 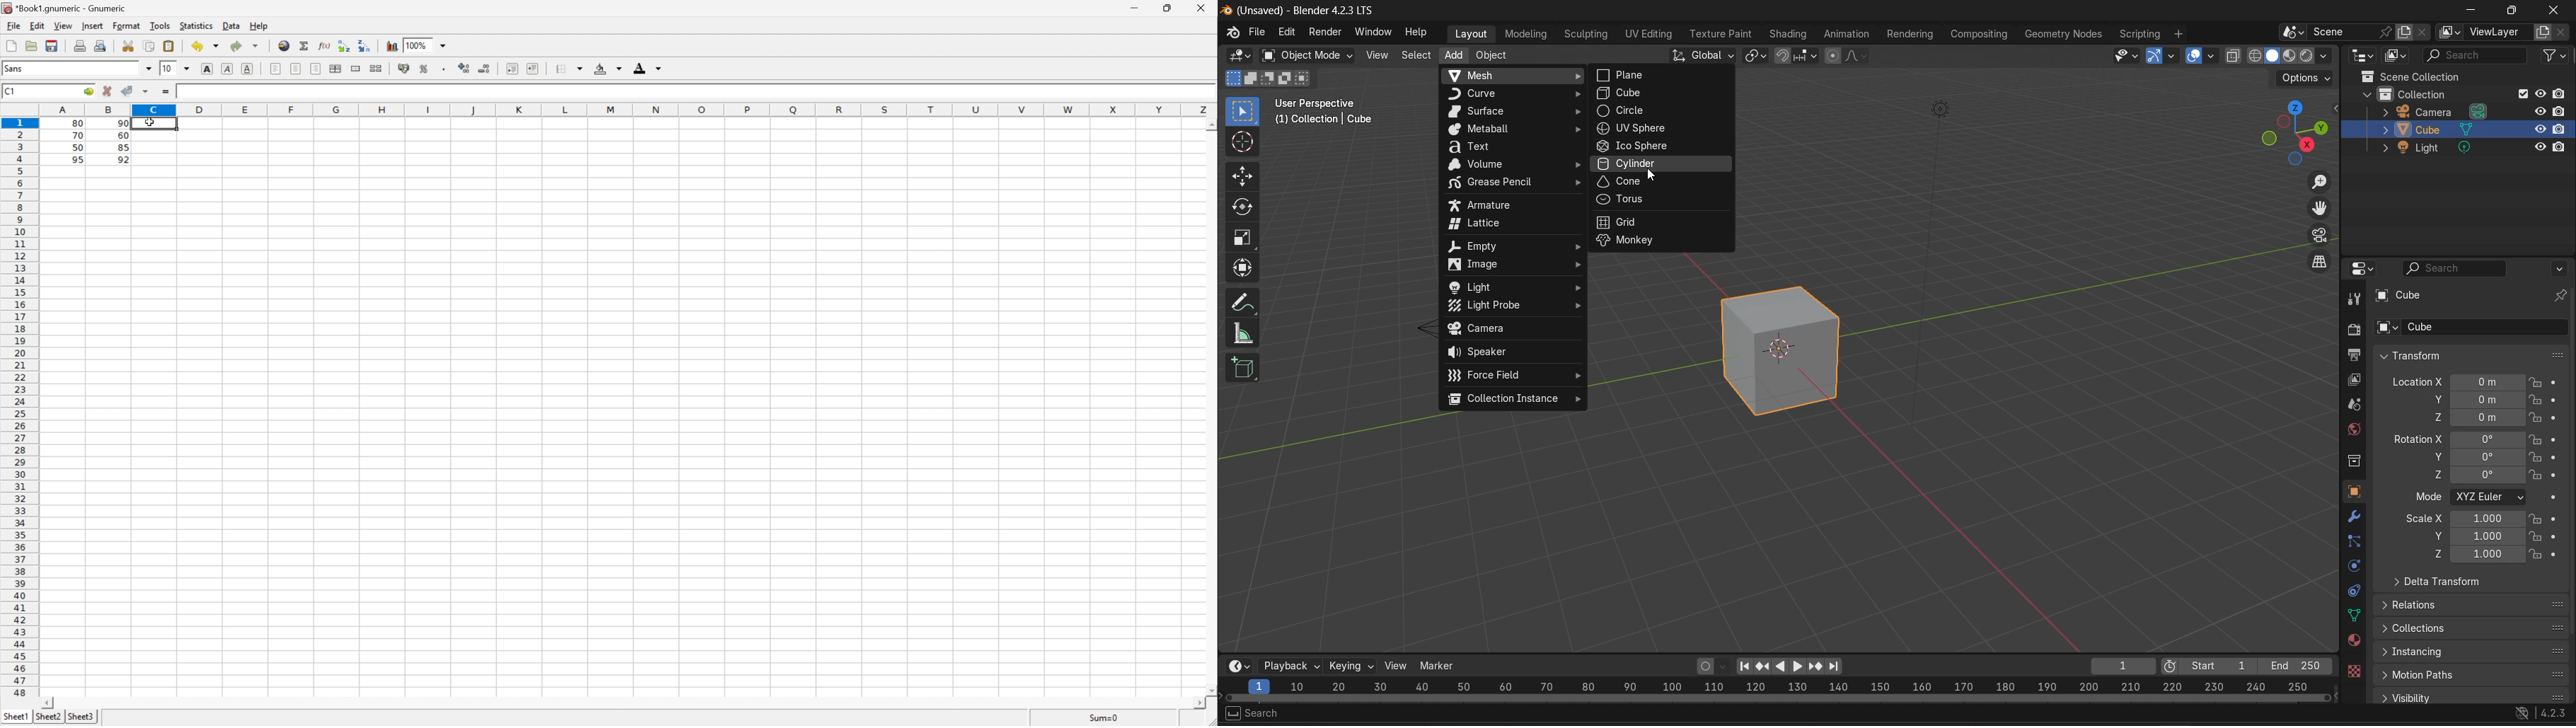 I want to click on browse scene to be linked, so click(x=2292, y=32).